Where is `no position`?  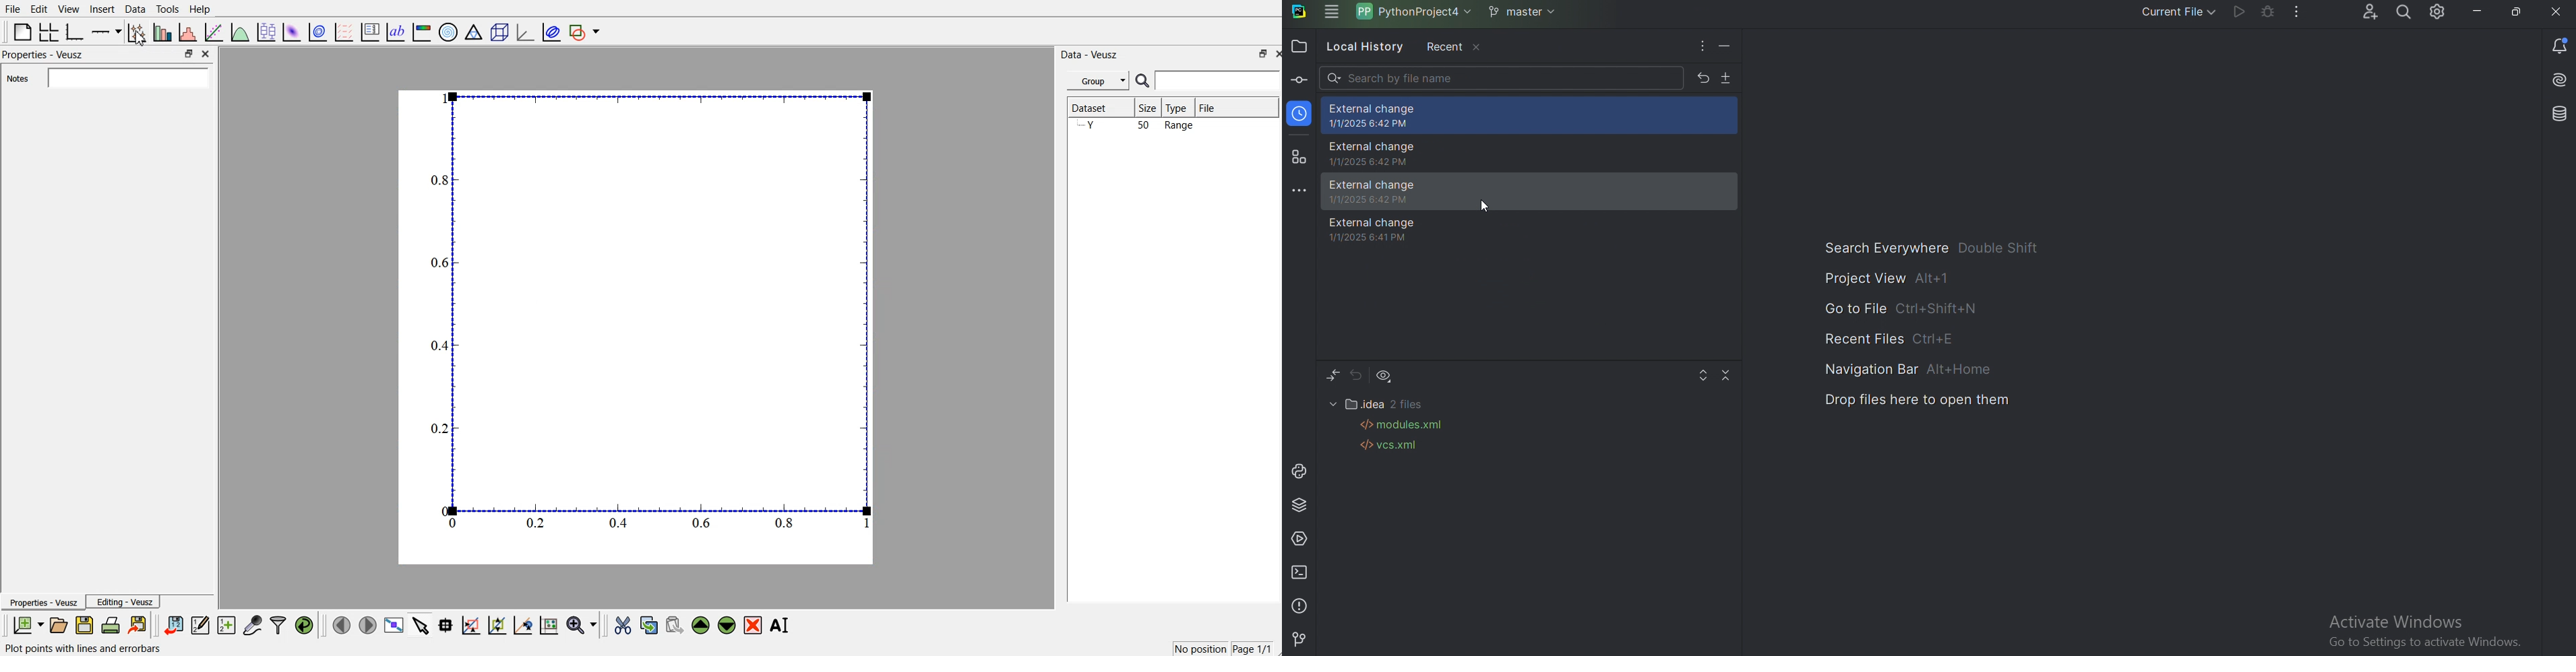
no position is located at coordinates (1198, 648).